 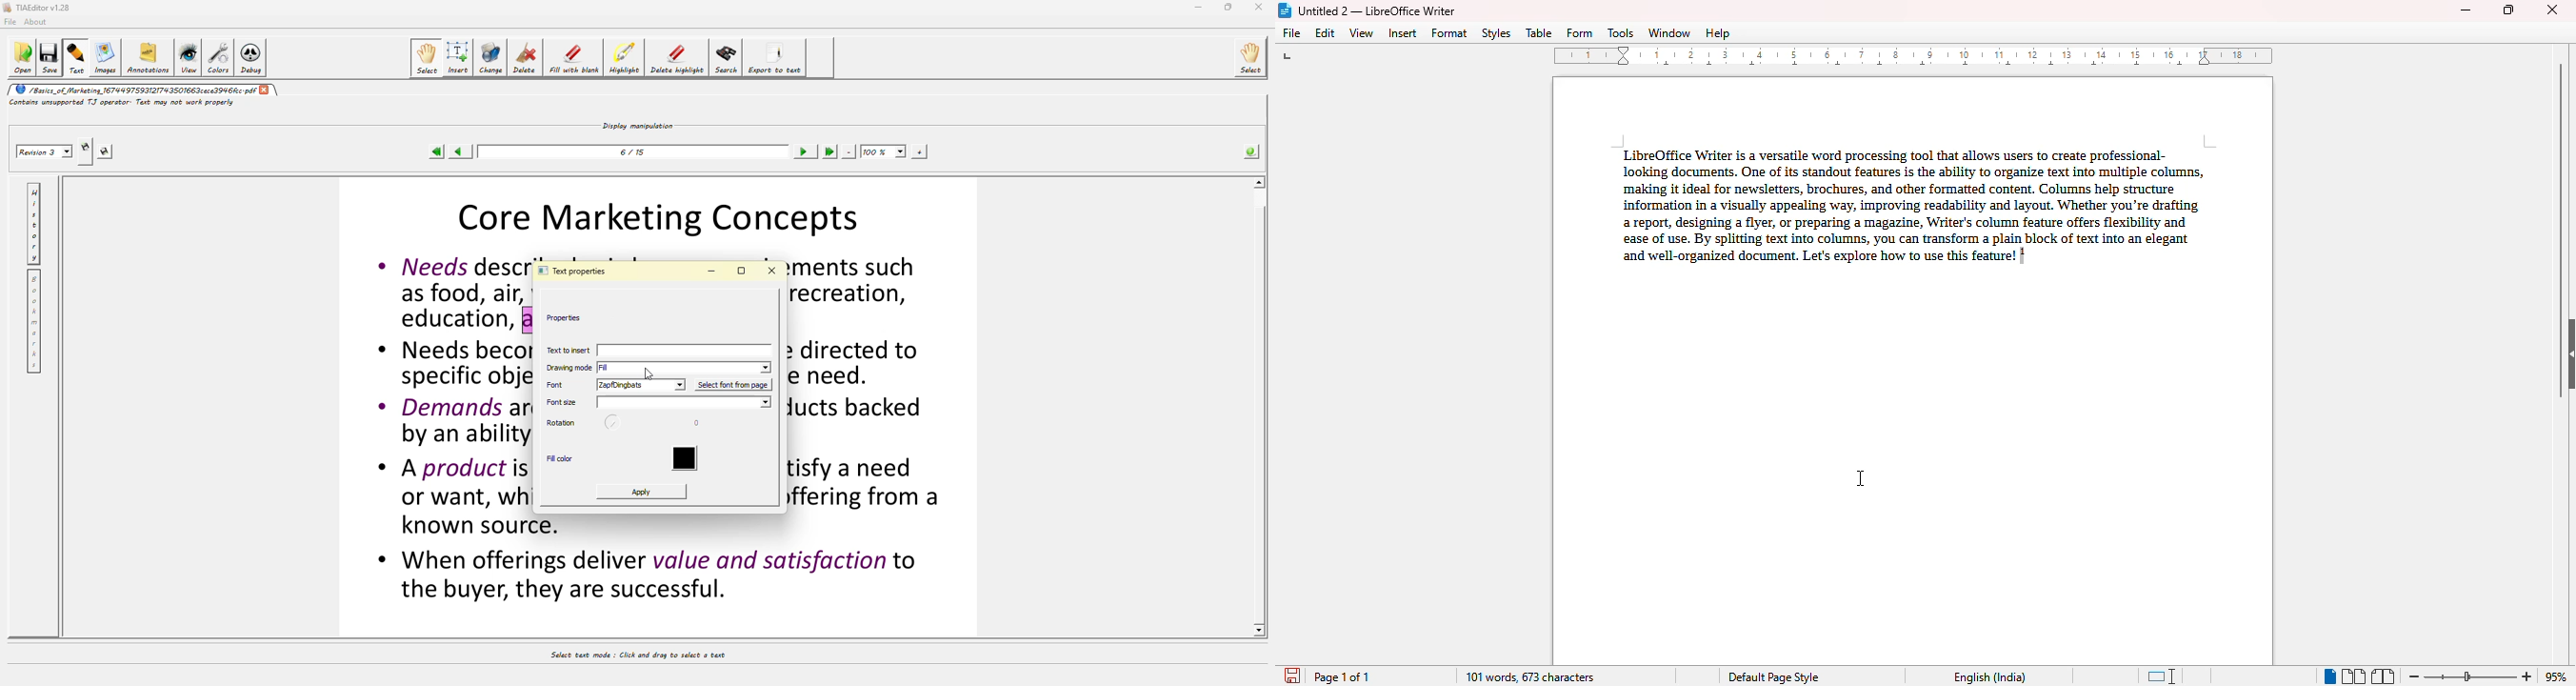 I want to click on table, so click(x=1539, y=32).